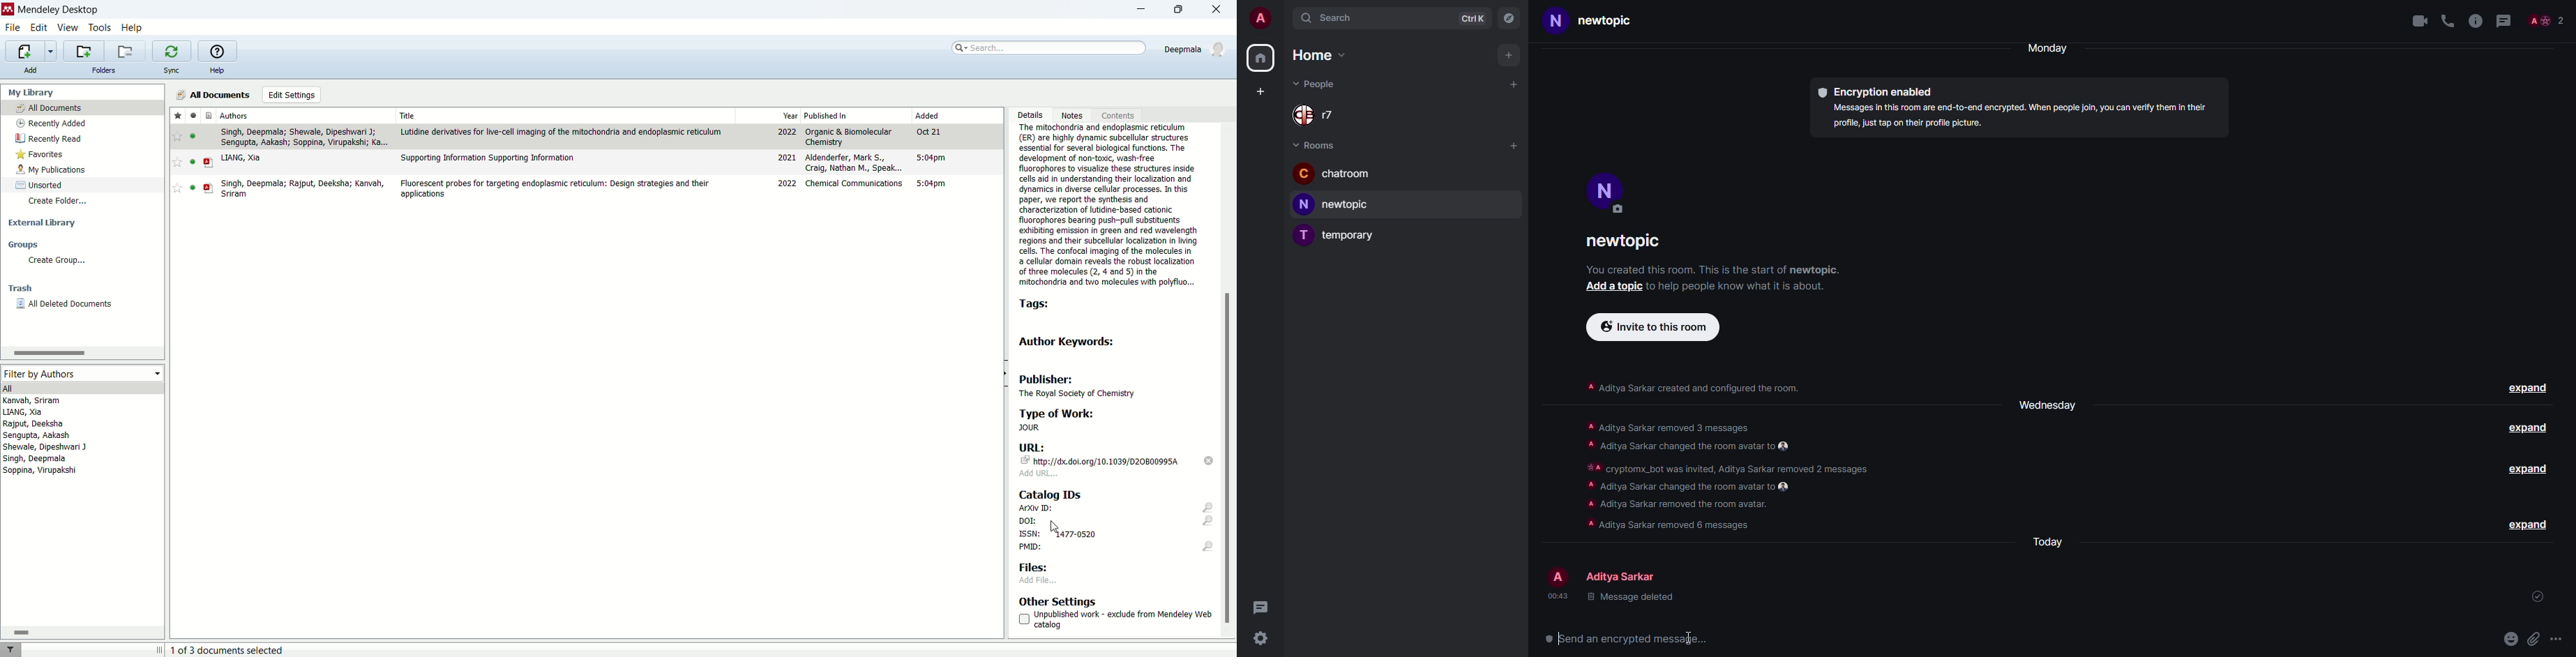  I want to click on DOI: , so click(1113, 522).